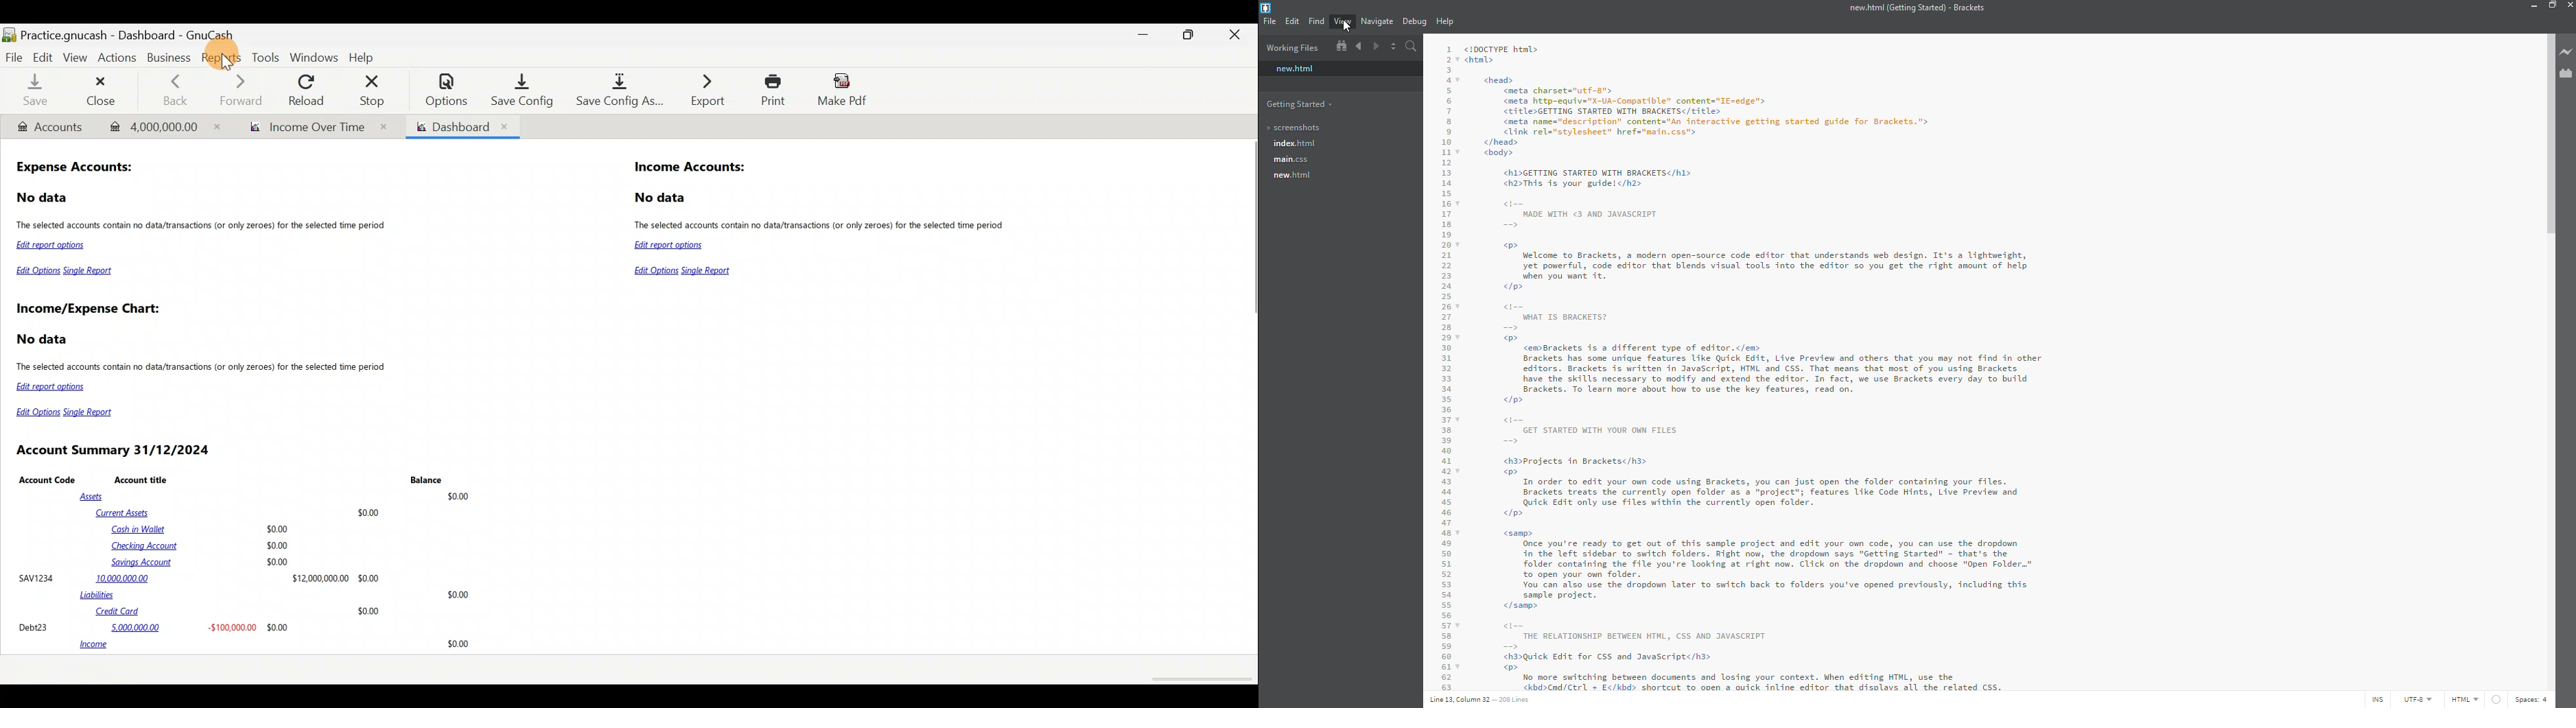 The height and width of the screenshot is (728, 2576). I want to click on help, so click(1443, 21).